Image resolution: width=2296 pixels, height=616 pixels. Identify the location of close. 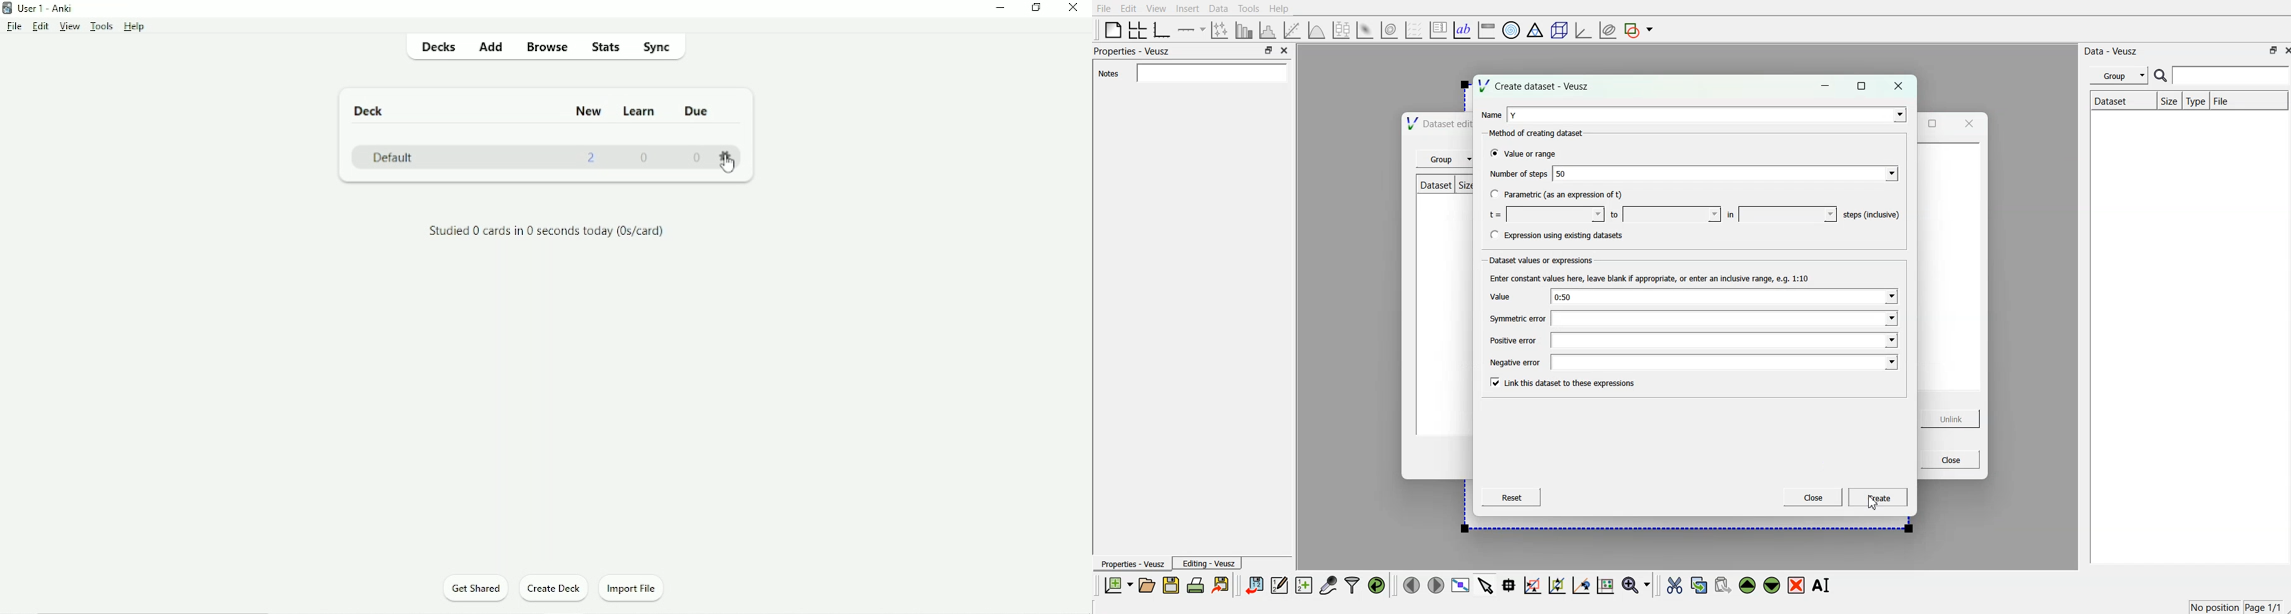
(1900, 86).